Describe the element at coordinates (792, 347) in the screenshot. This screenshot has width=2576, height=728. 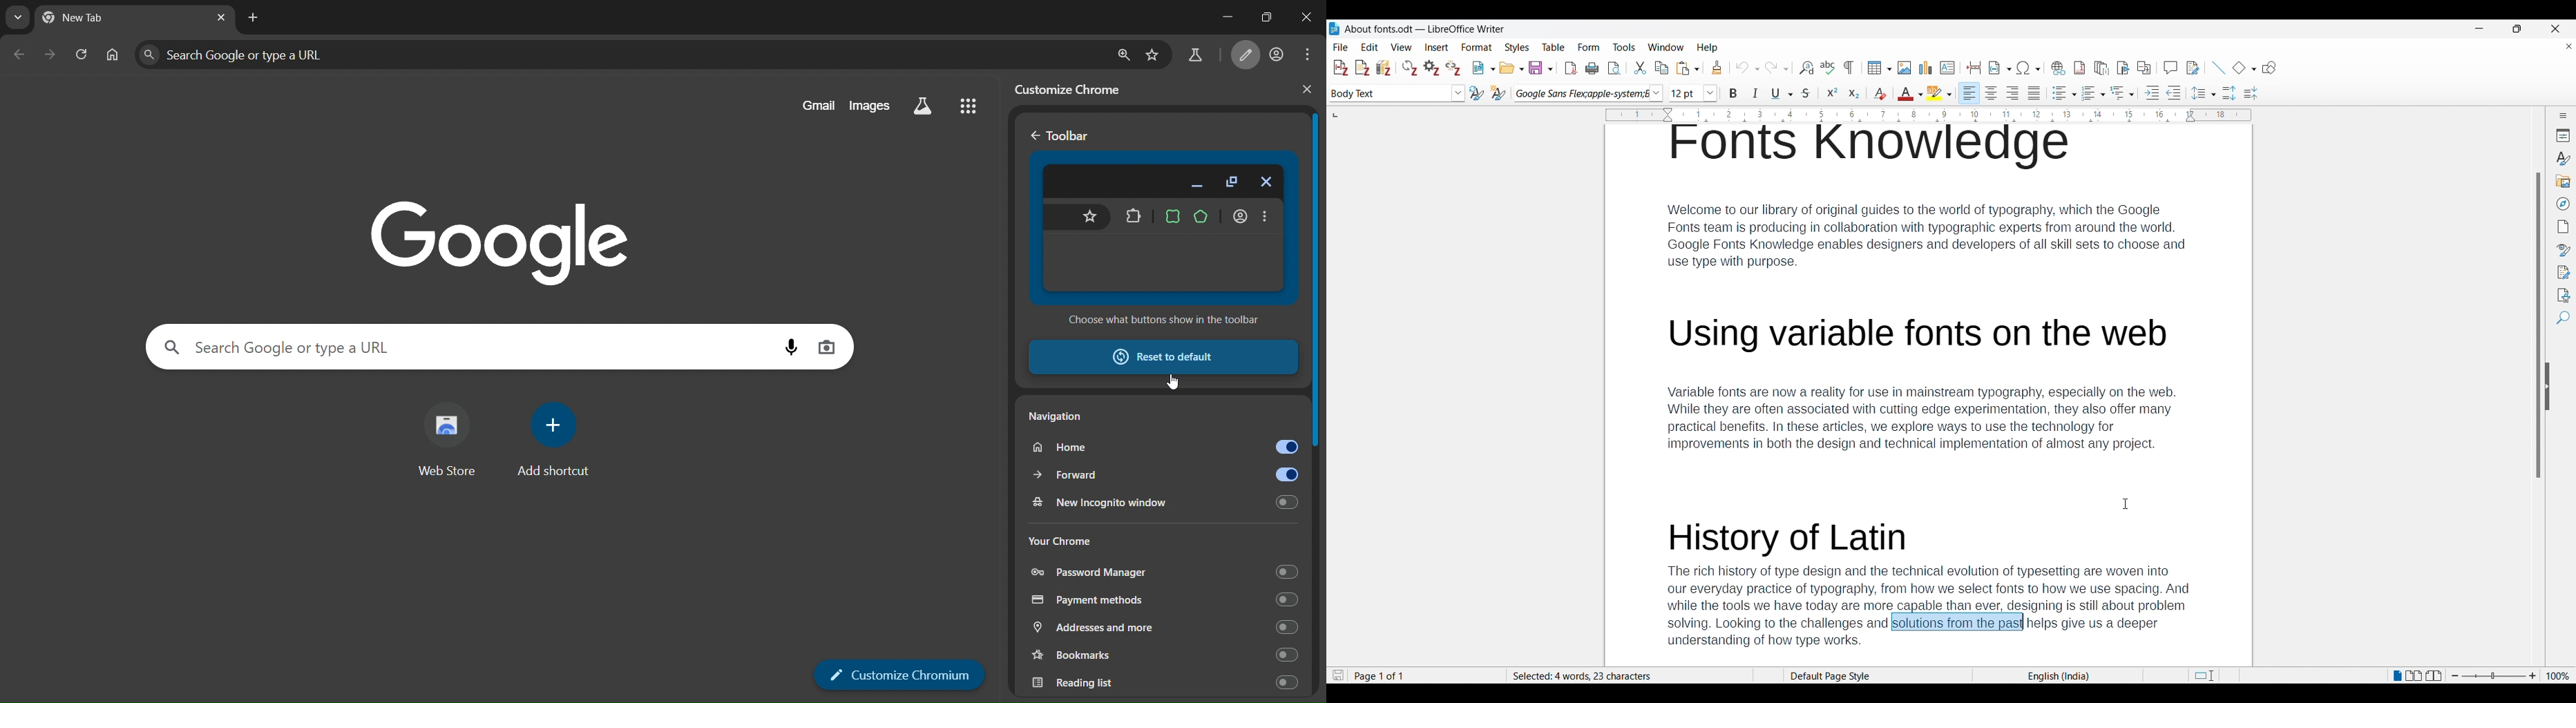
I see `voice search` at that location.